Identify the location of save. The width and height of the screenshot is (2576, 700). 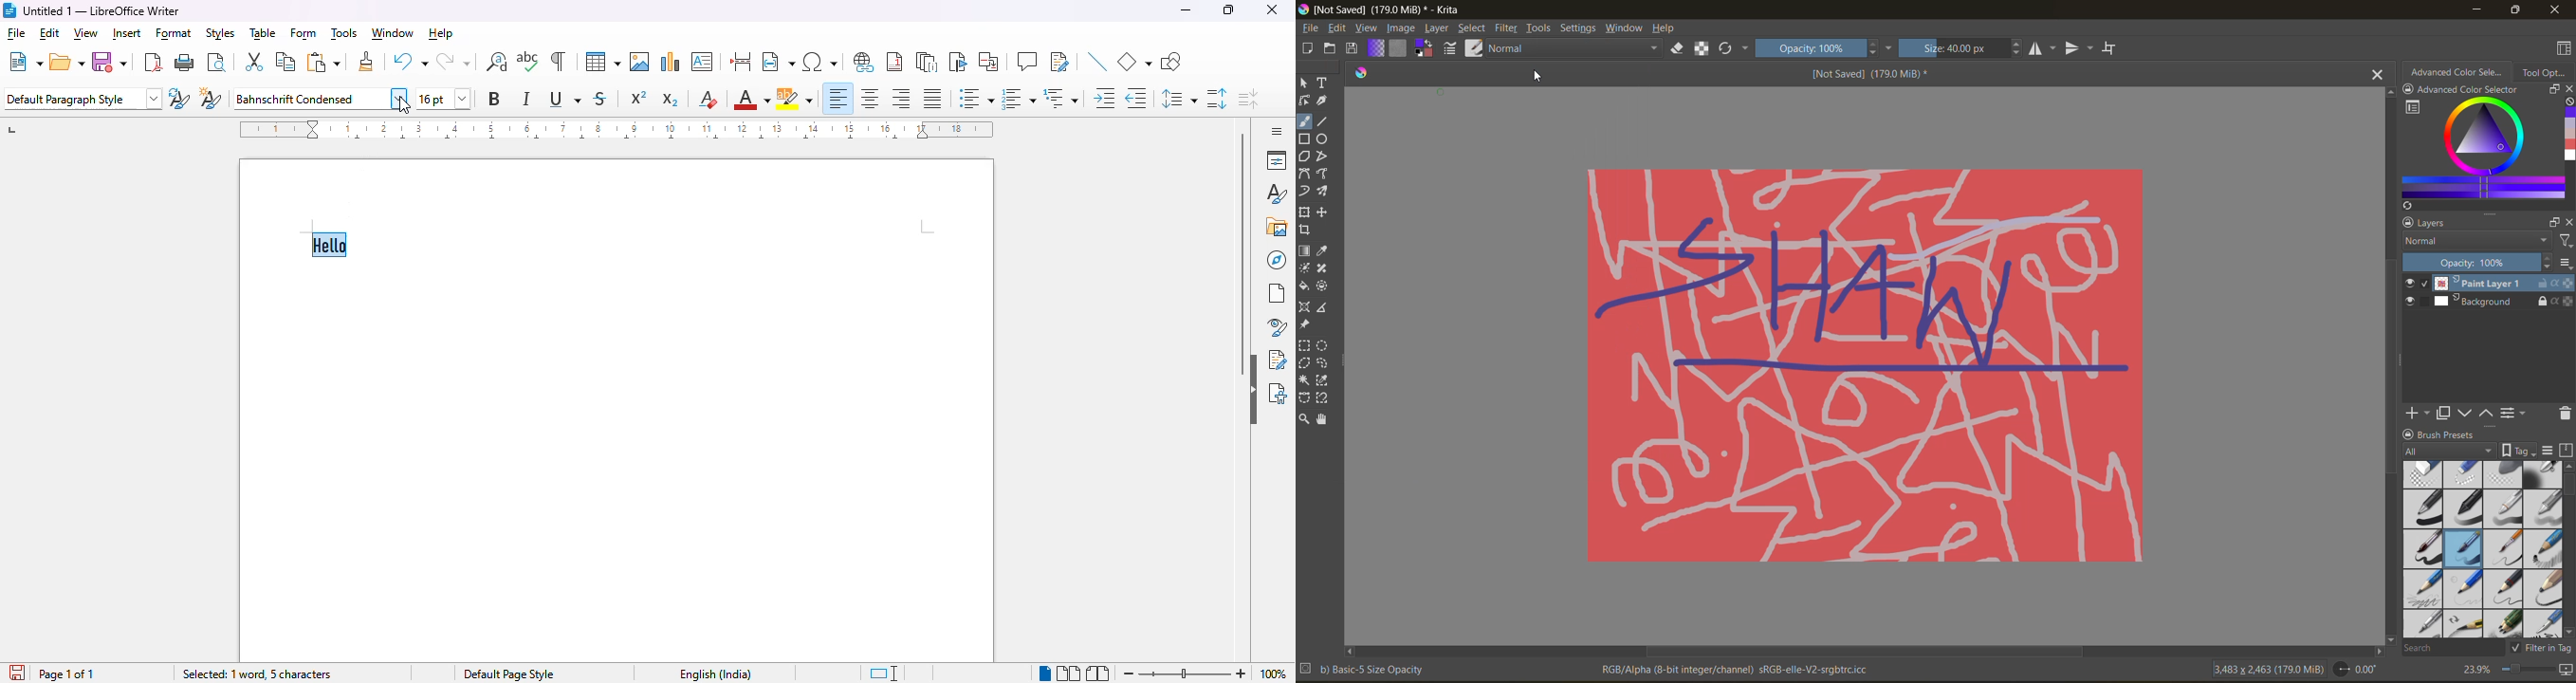
(1352, 48).